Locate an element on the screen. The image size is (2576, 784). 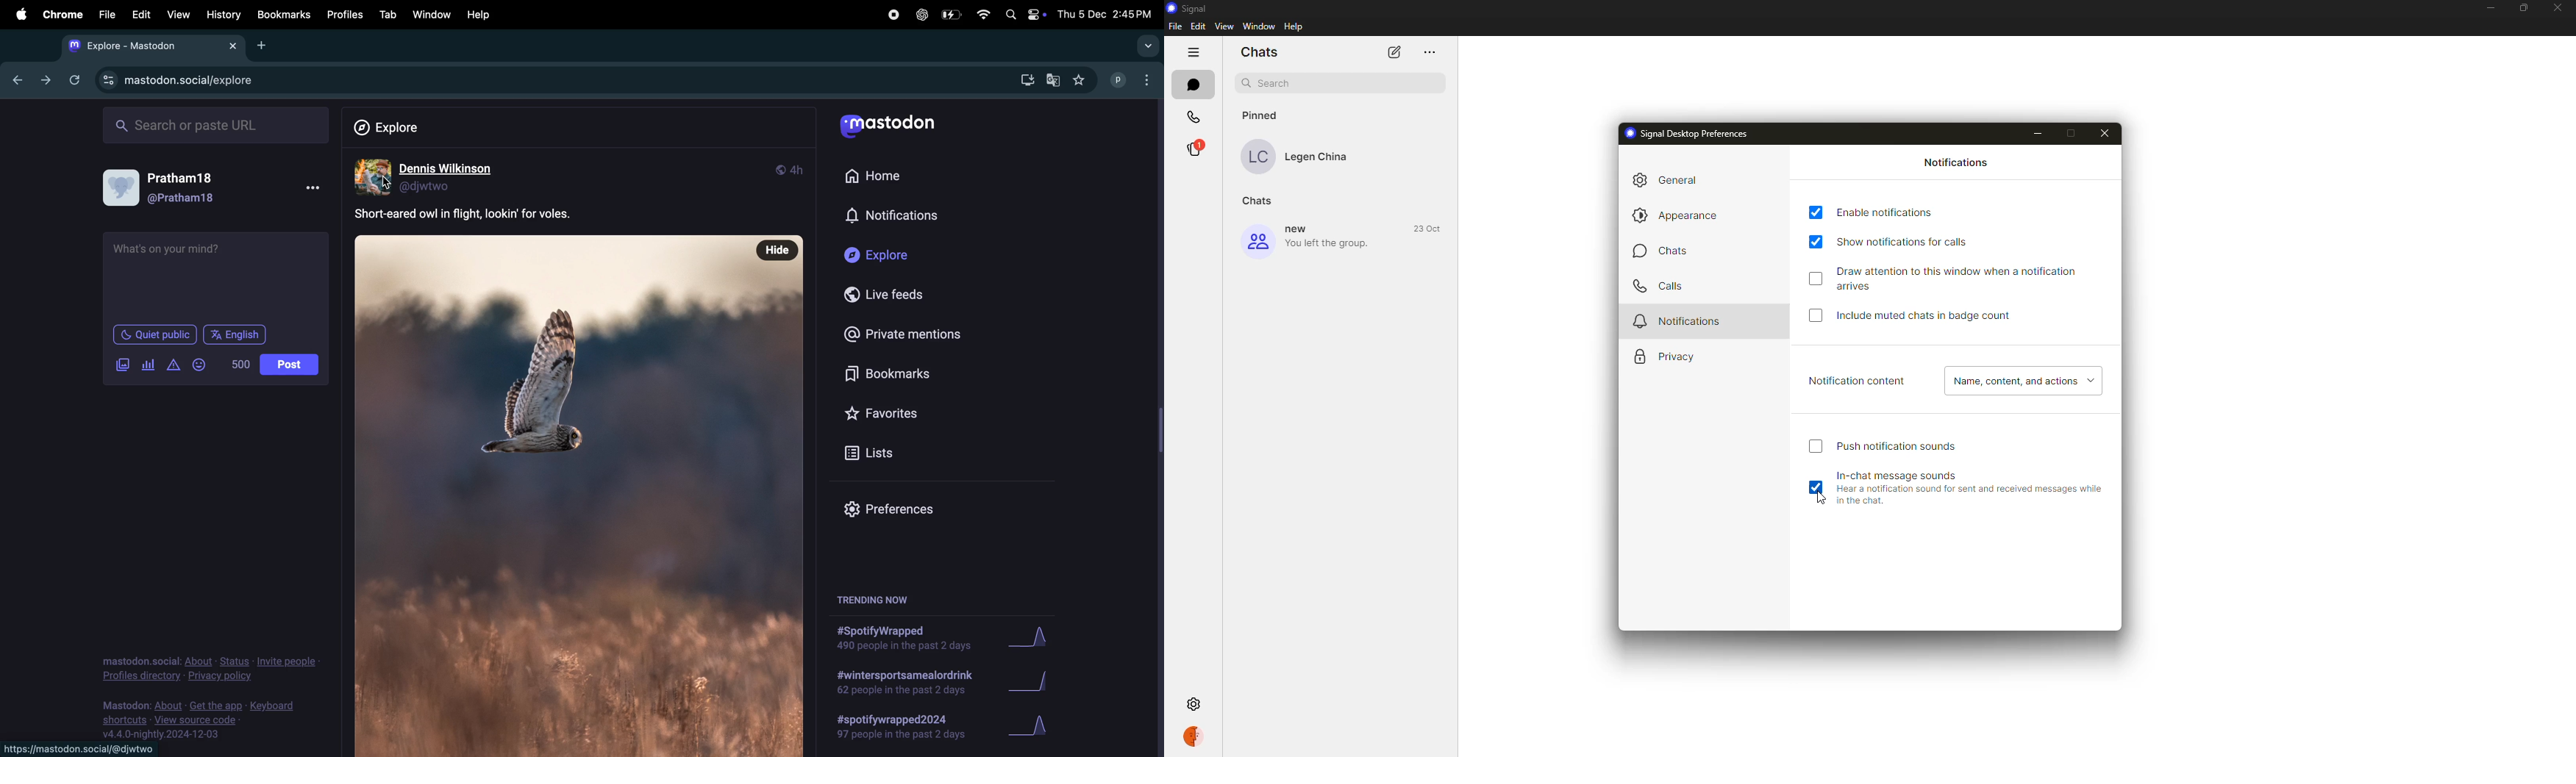
500 is located at coordinates (240, 364).